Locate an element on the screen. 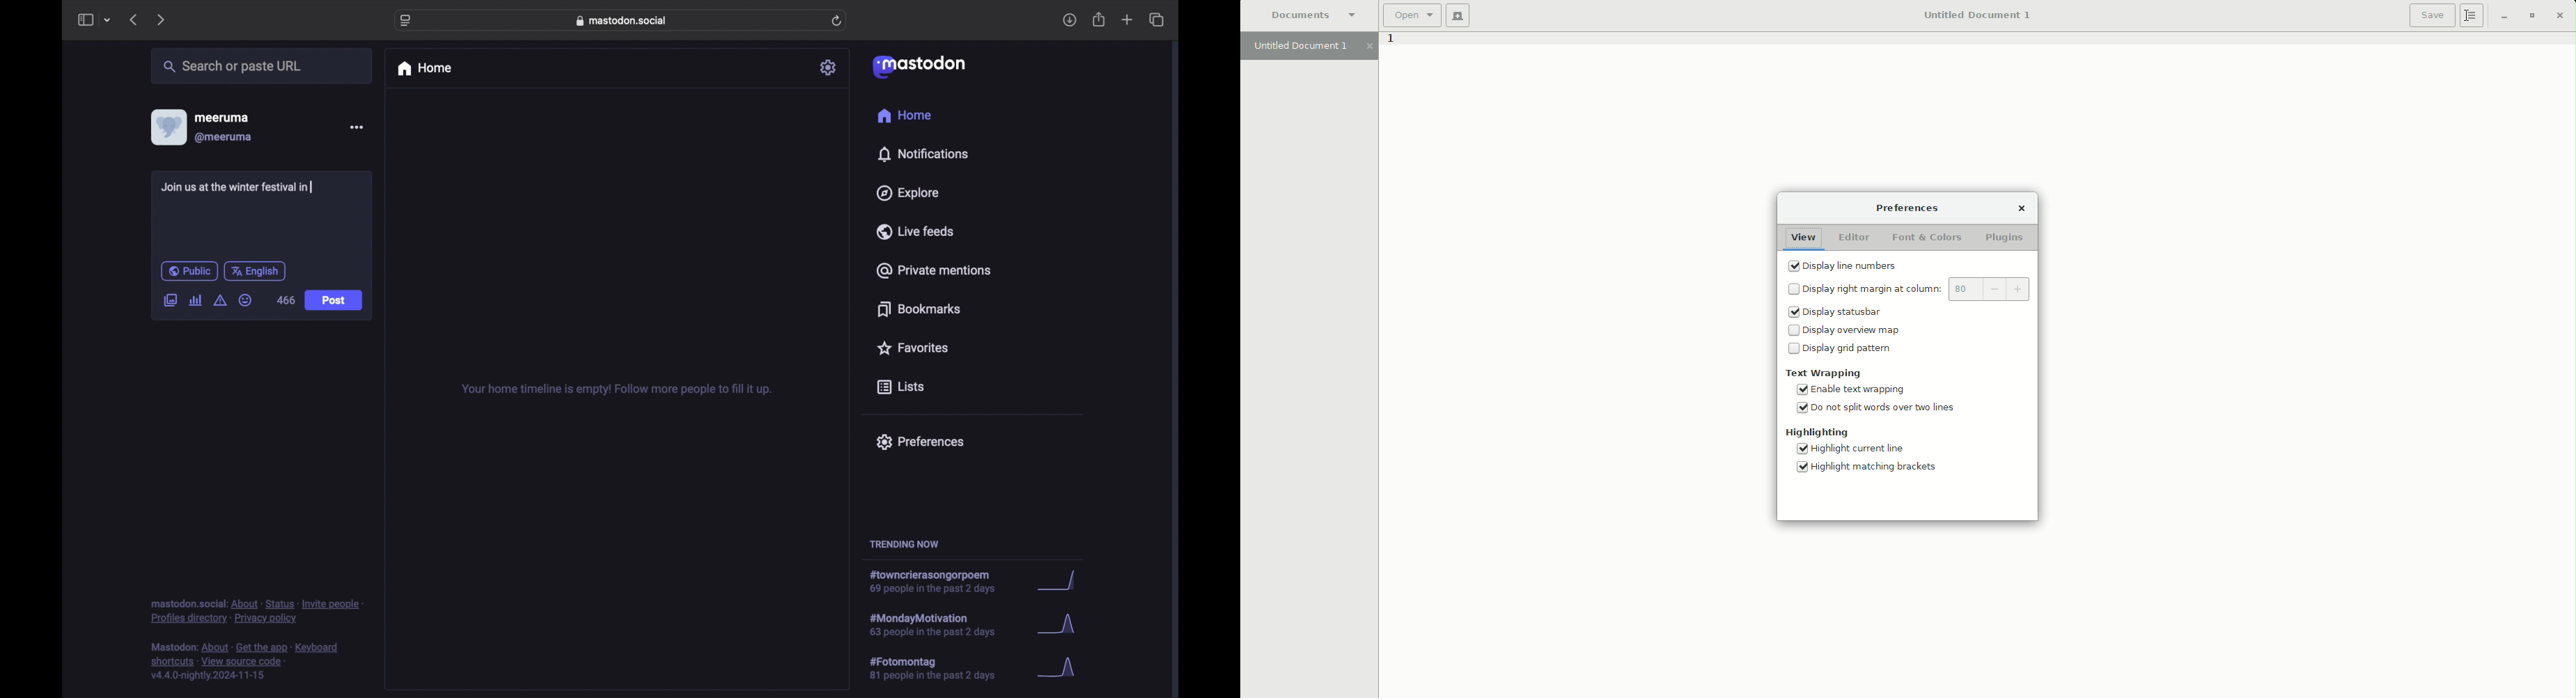  search or paste url is located at coordinates (232, 67).